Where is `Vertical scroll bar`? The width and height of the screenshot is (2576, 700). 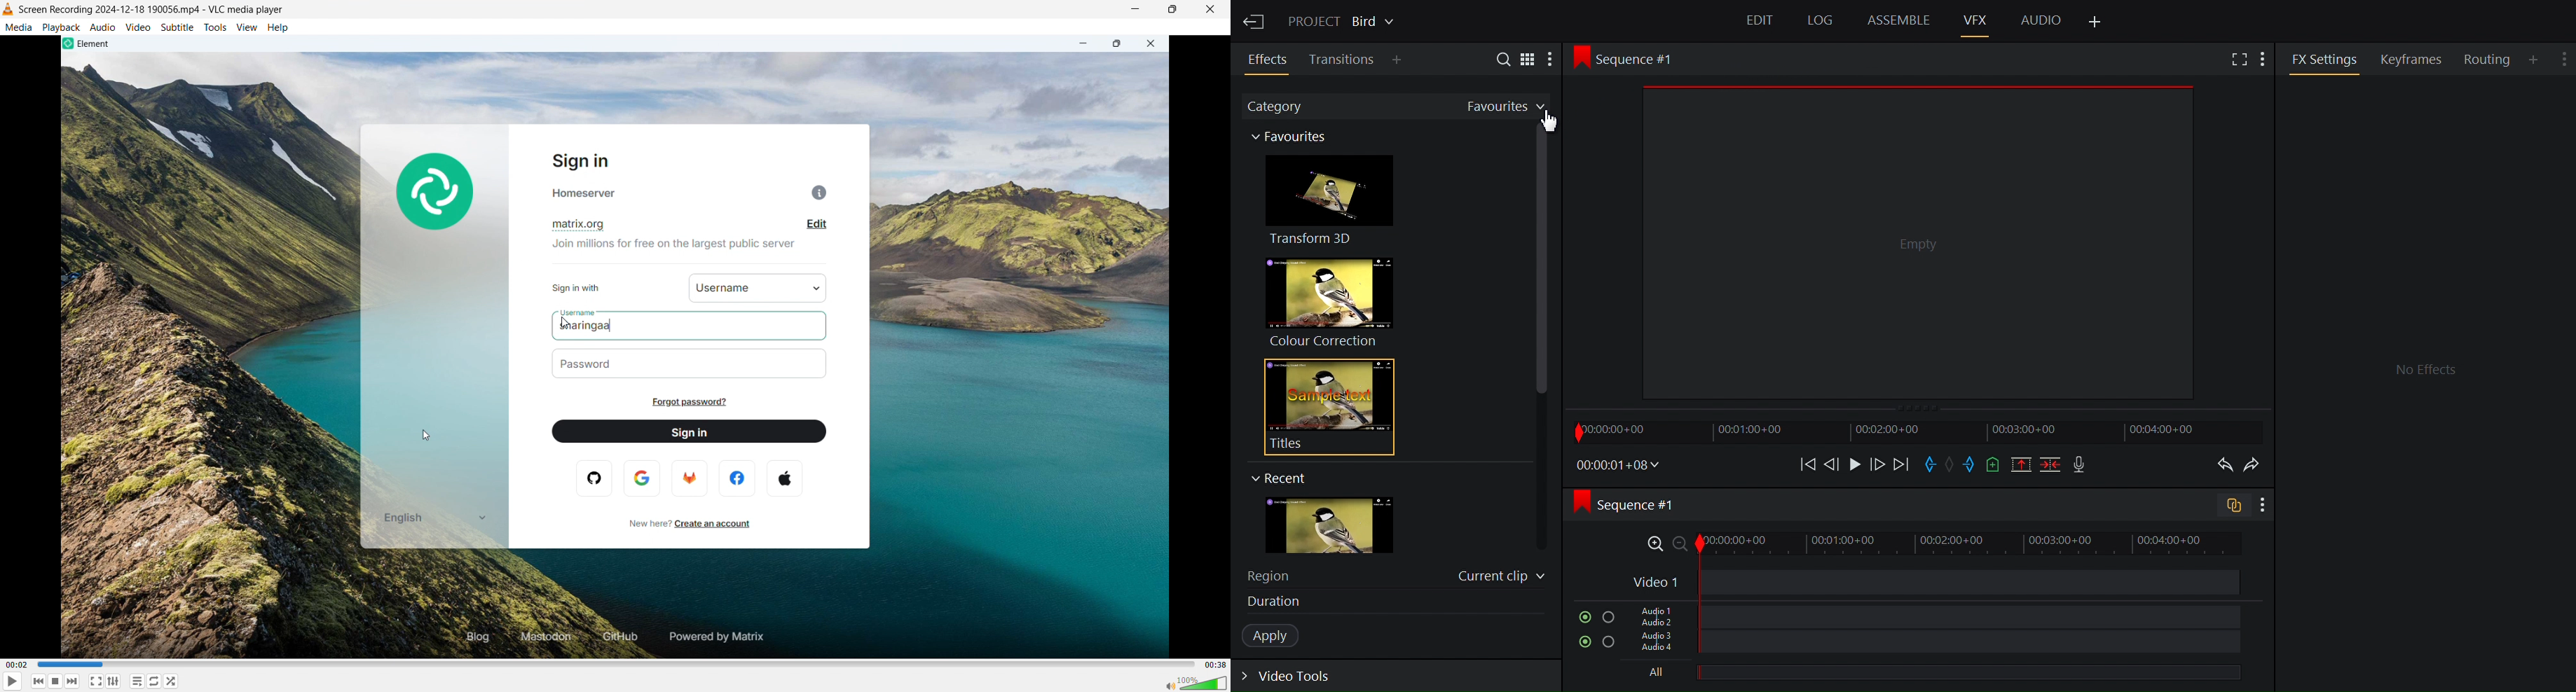
Vertical scroll bar is located at coordinates (1543, 270).